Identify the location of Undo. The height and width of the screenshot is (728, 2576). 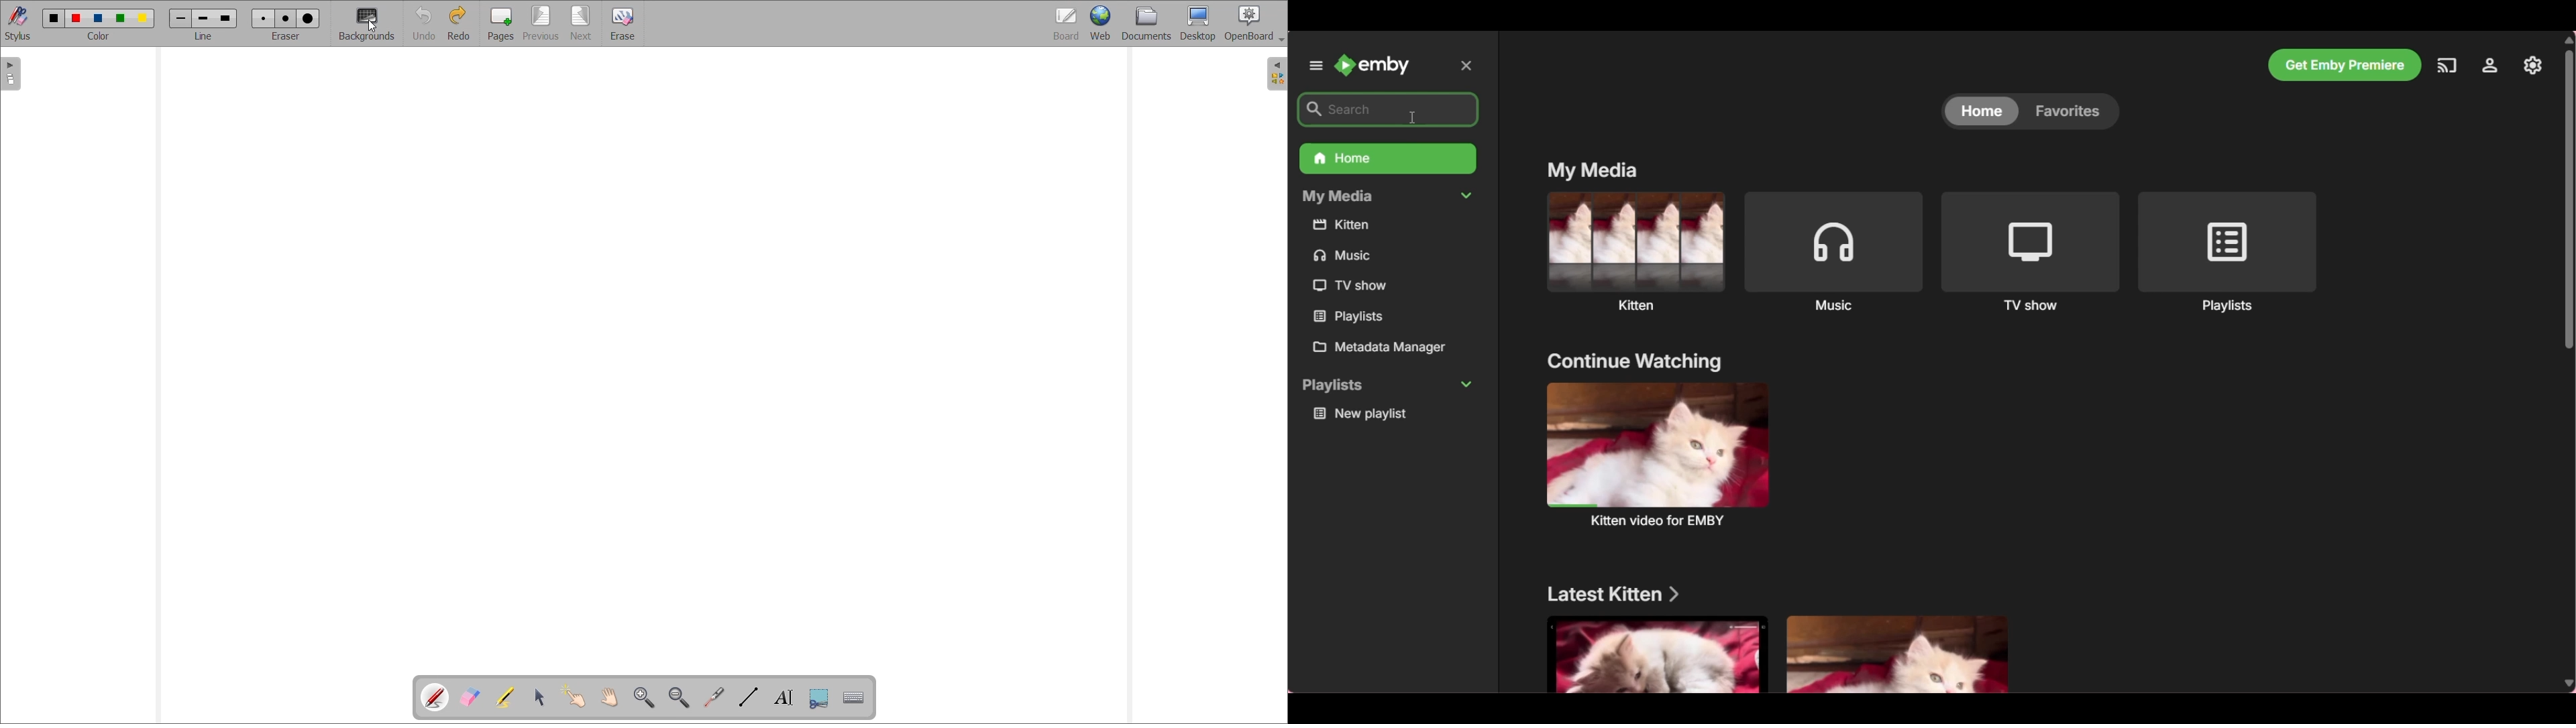
(423, 23).